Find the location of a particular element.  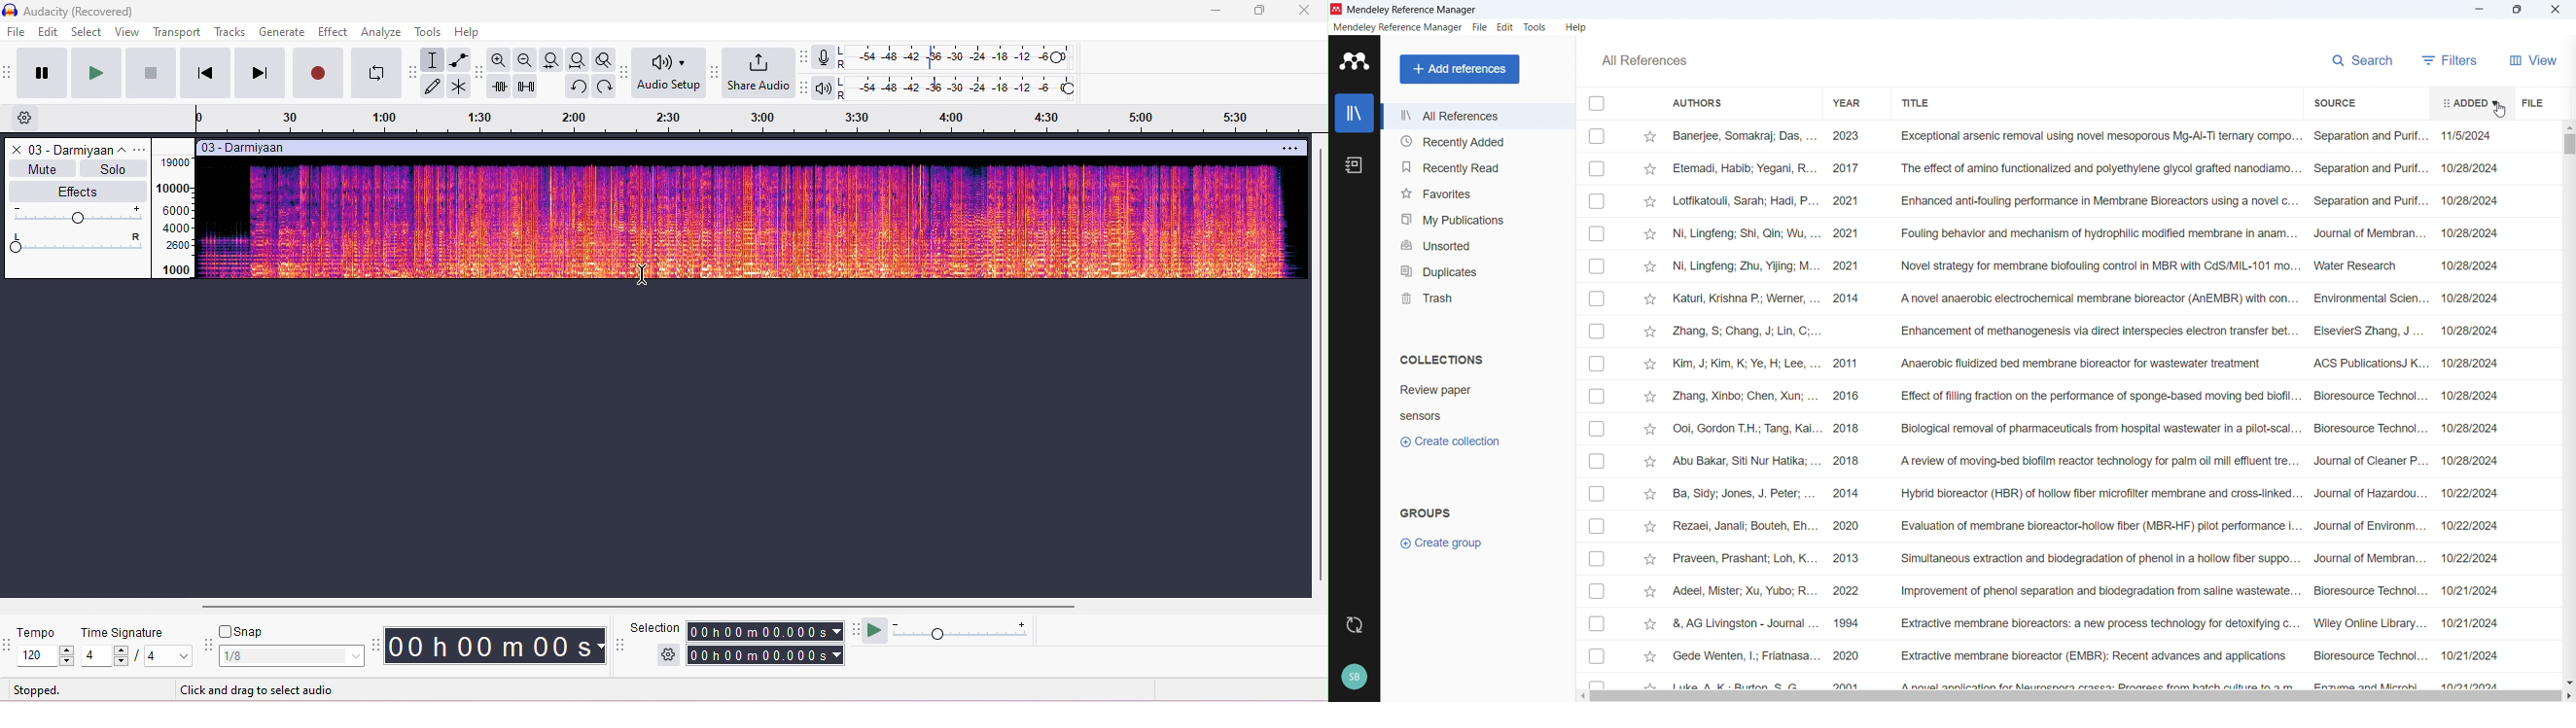

close is located at coordinates (1305, 11).